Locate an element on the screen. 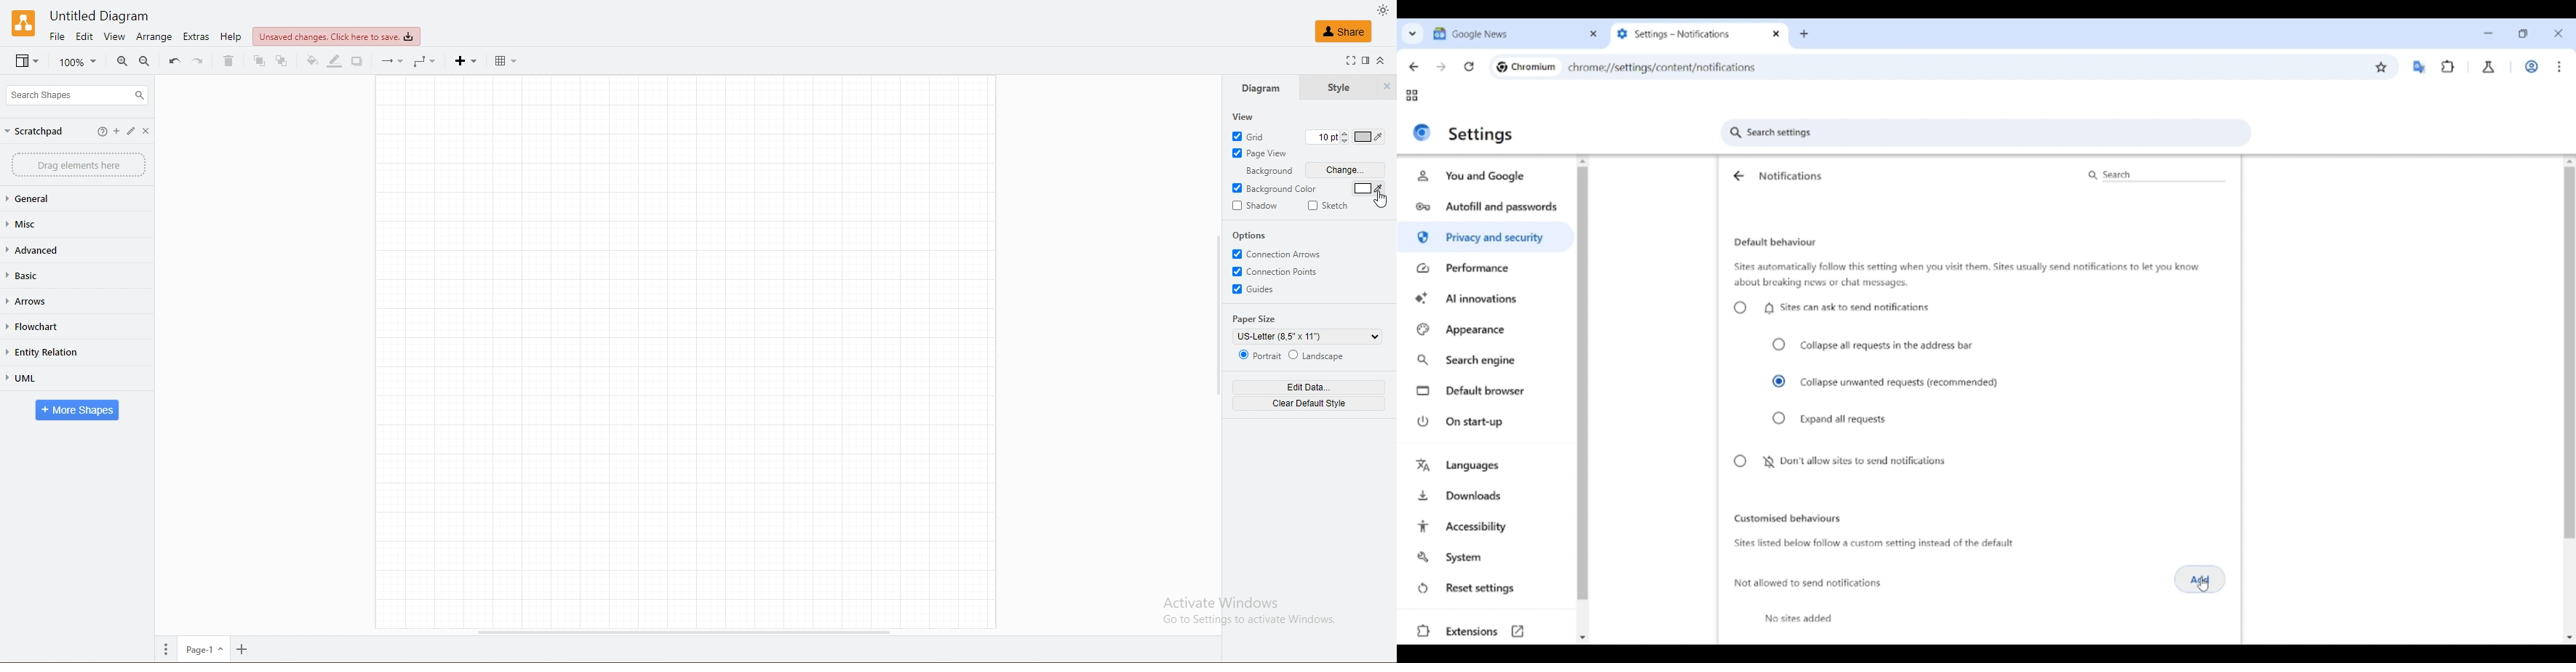 The image size is (2576, 672). Untitled Diagram is located at coordinates (106, 15).